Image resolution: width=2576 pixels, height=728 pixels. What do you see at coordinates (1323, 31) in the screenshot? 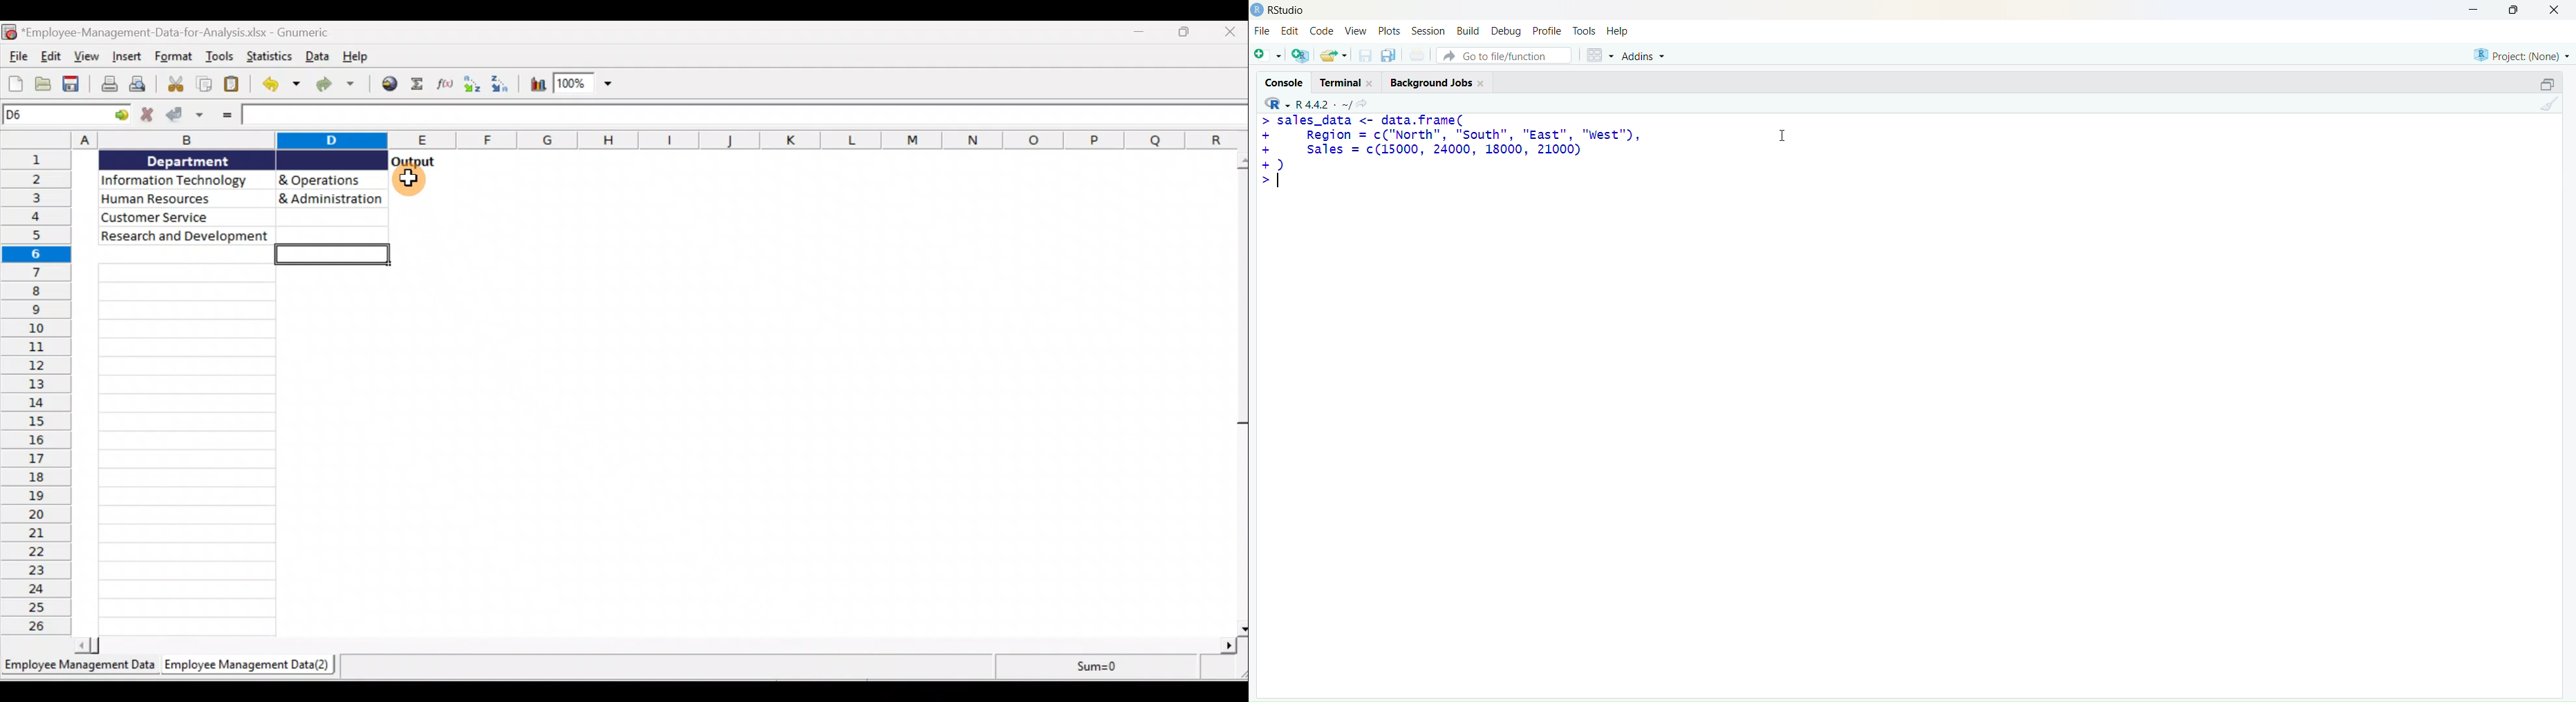
I see `Code` at bounding box center [1323, 31].